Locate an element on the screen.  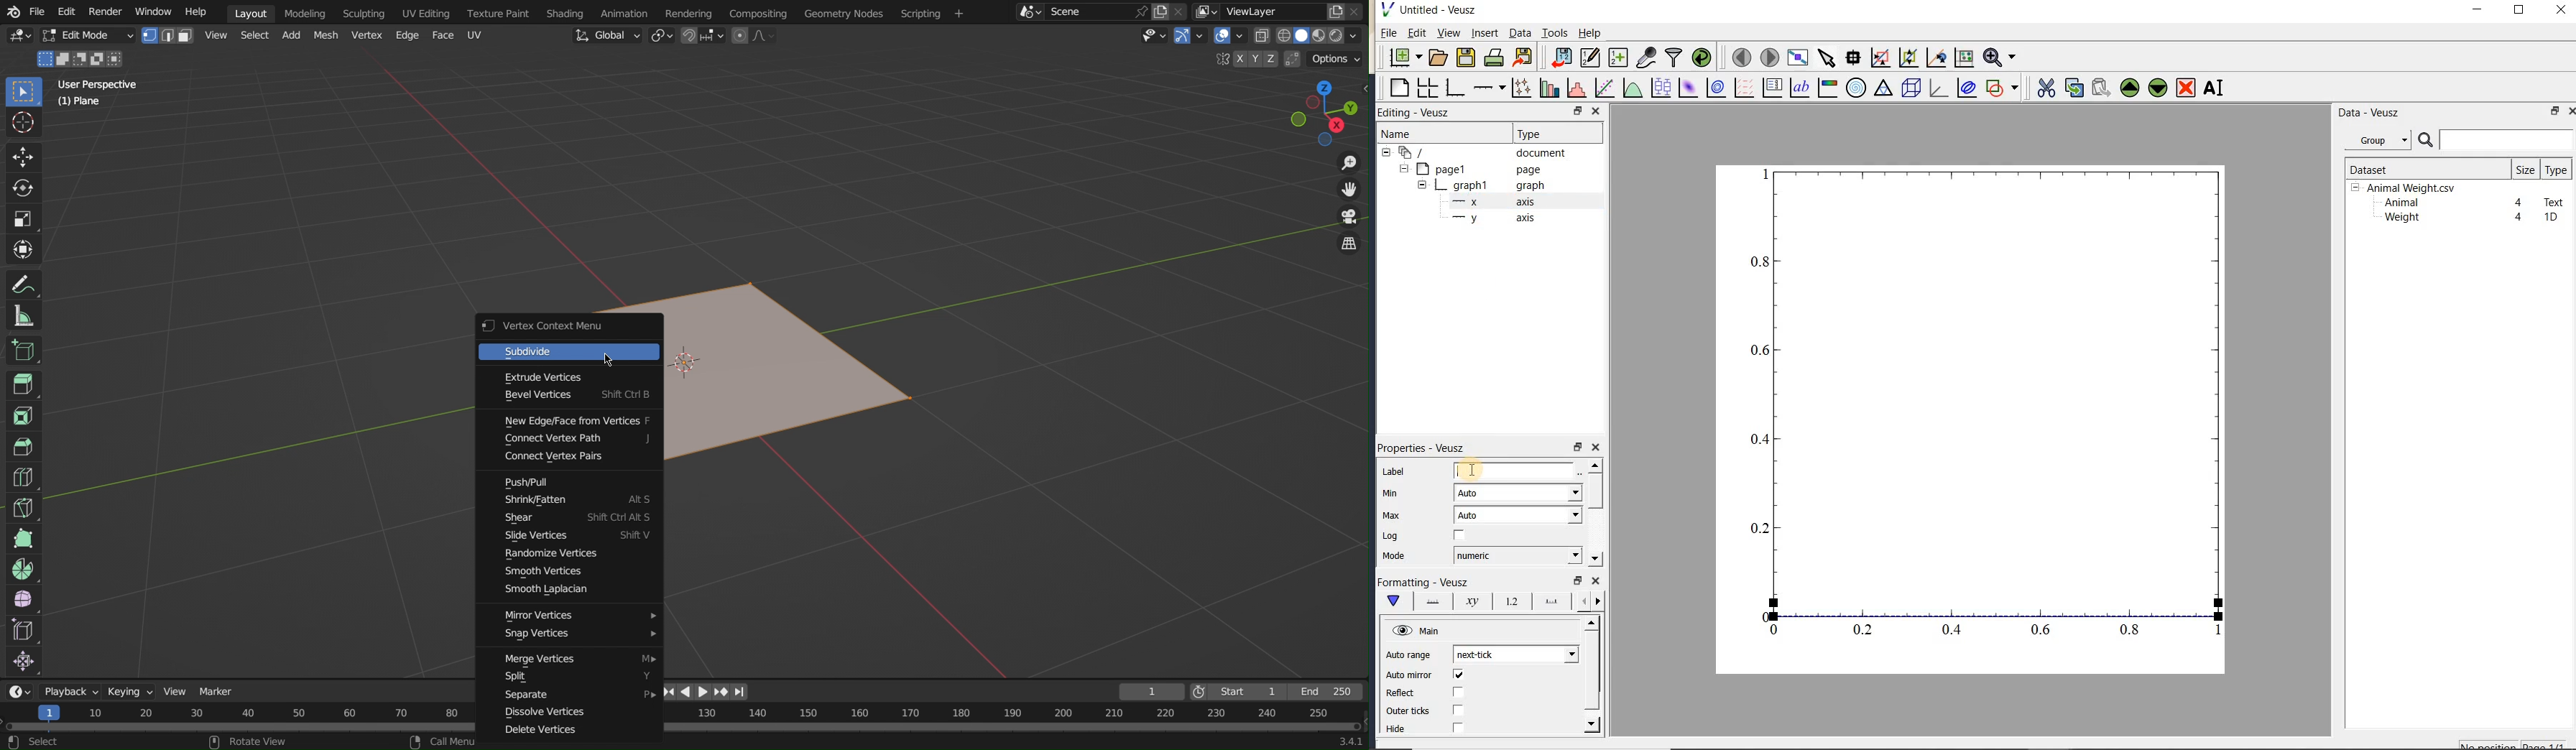
print the document is located at coordinates (1494, 57).